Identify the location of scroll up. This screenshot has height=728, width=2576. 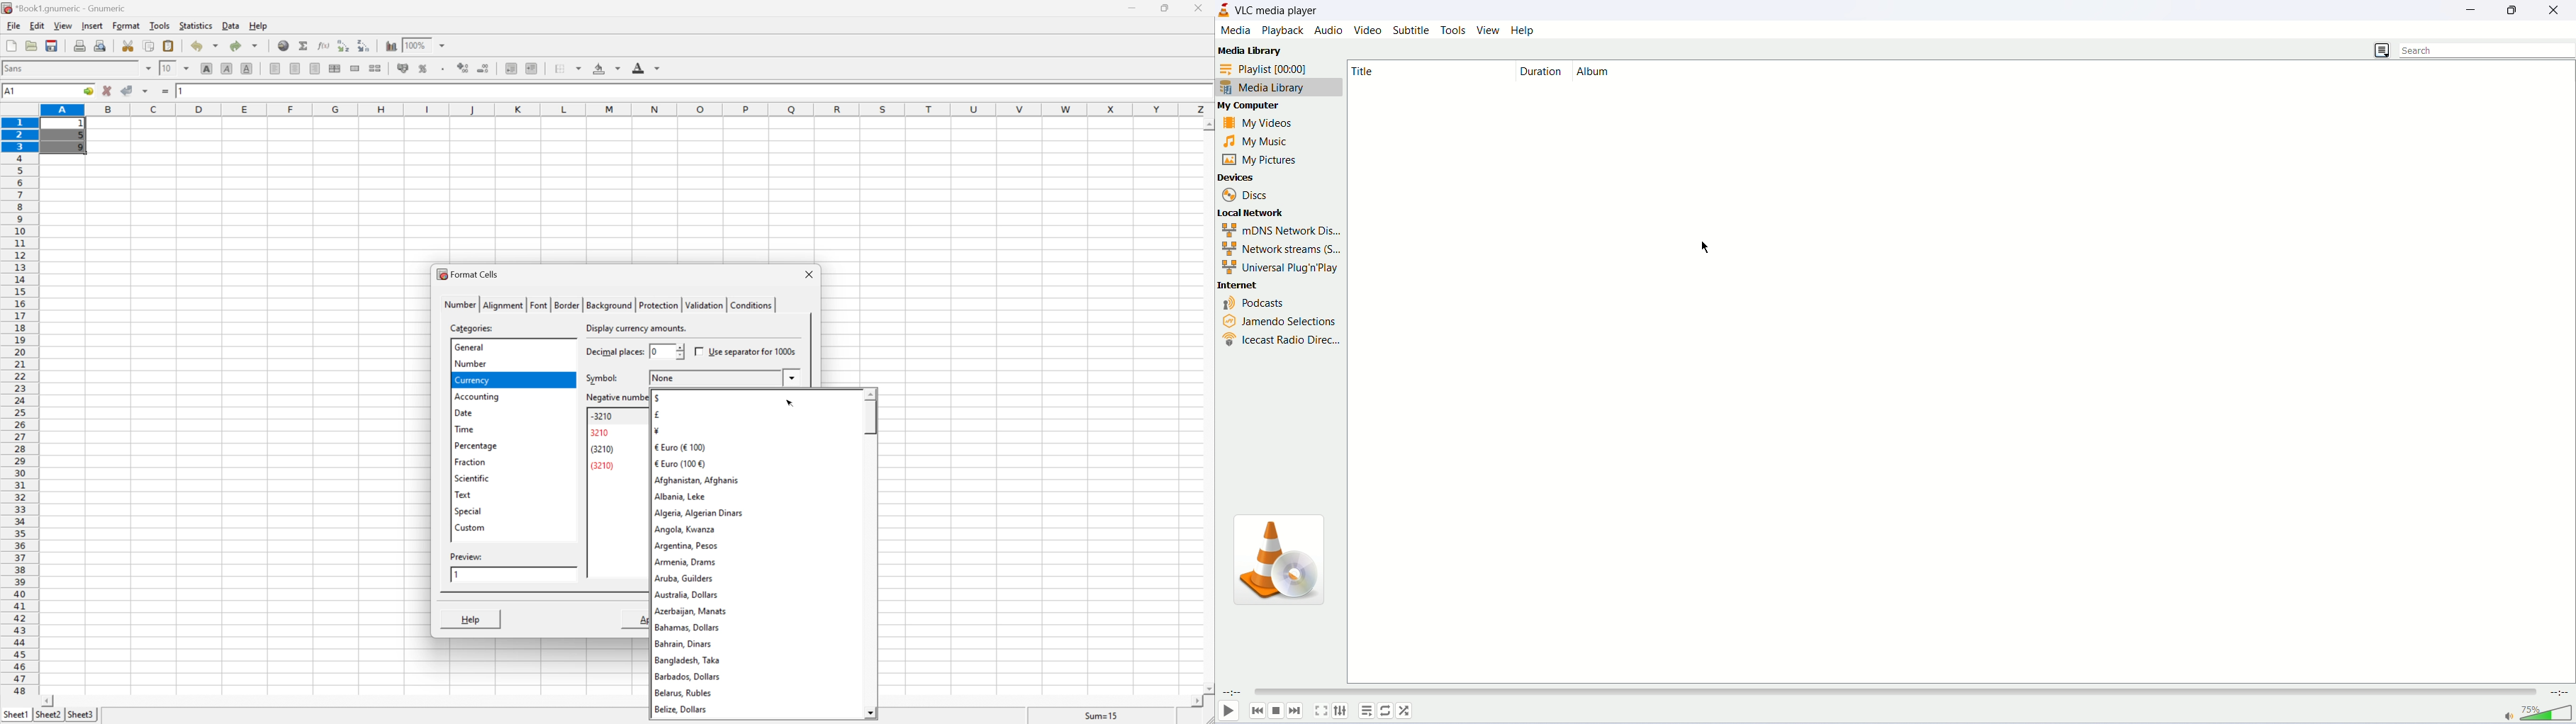
(1208, 125).